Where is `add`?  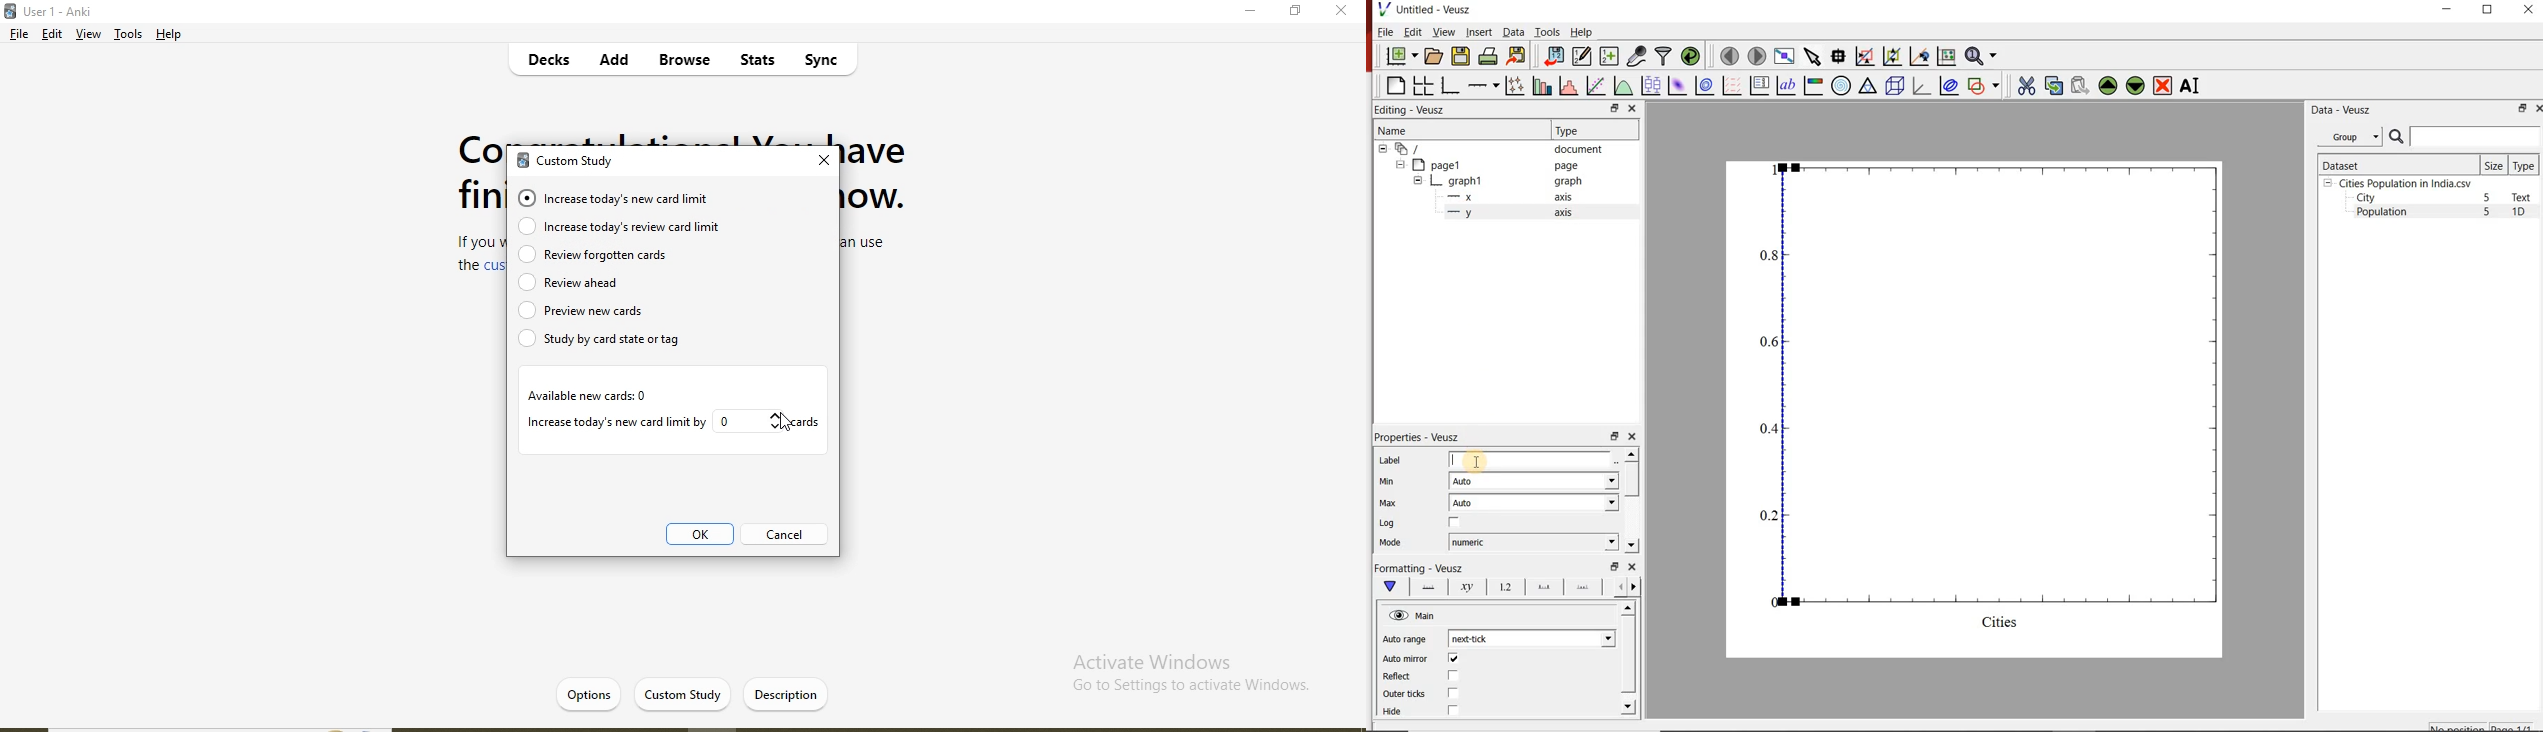
add is located at coordinates (615, 62).